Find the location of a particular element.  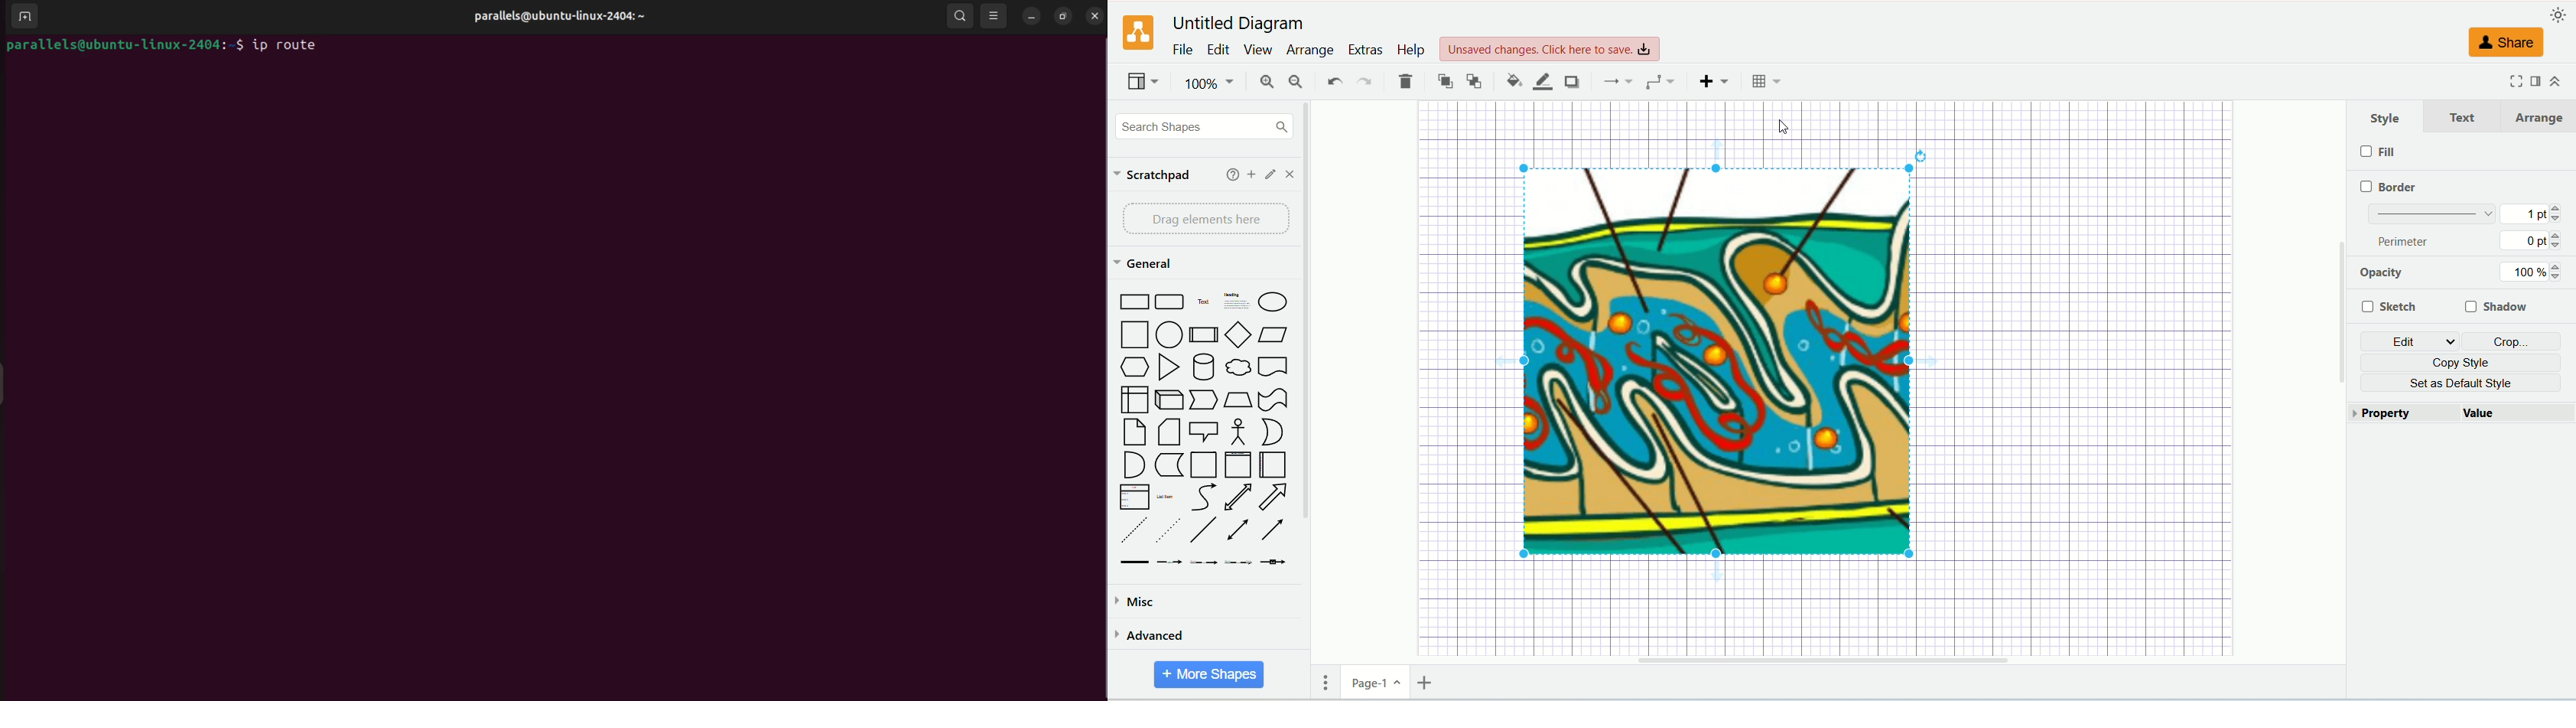

close is located at coordinates (1293, 174).